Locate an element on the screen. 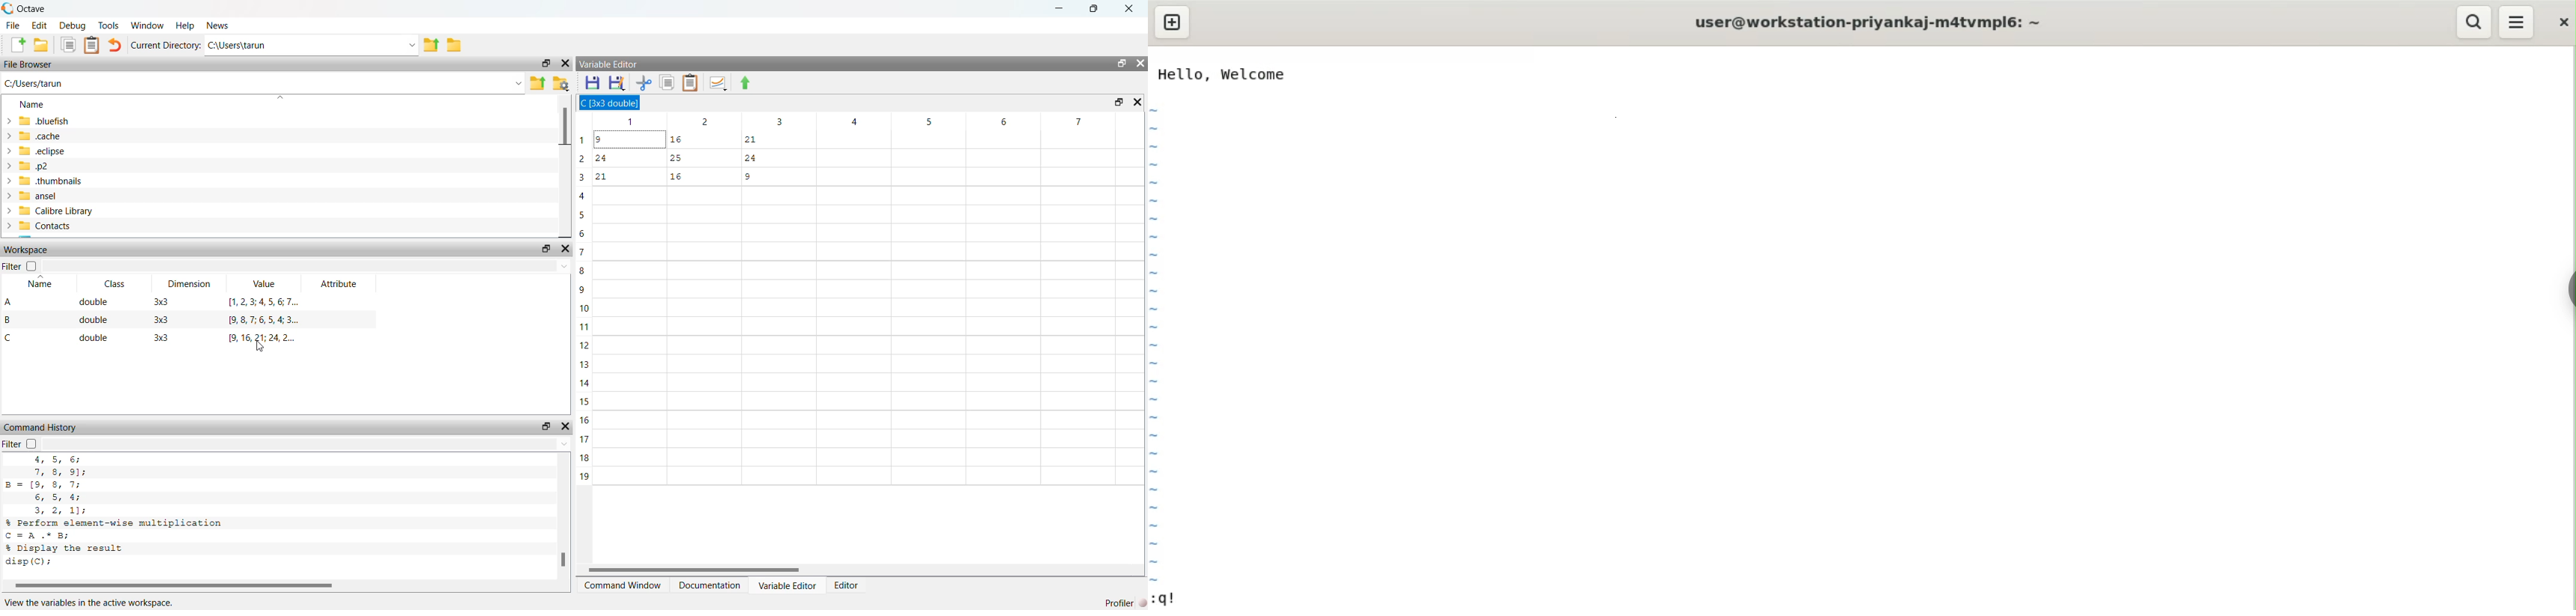  Folder is located at coordinates (454, 45).